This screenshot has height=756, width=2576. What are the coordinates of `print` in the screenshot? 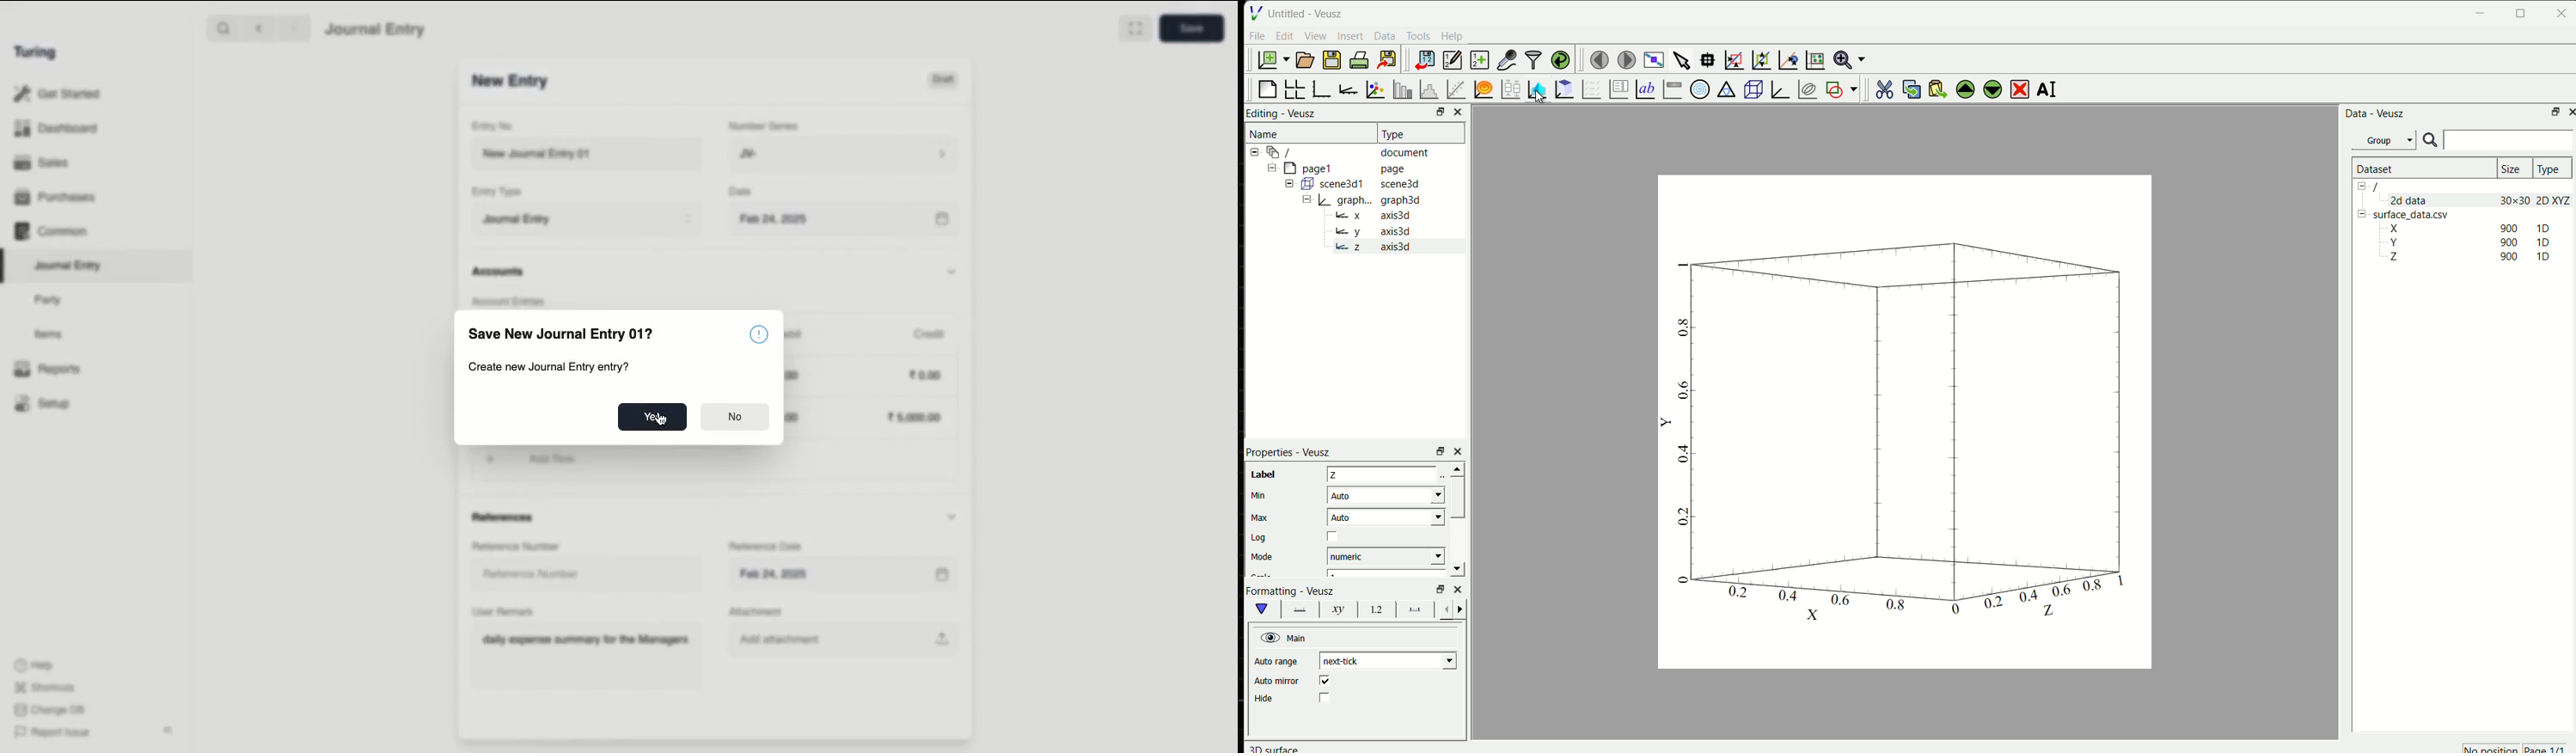 It's located at (1359, 59).